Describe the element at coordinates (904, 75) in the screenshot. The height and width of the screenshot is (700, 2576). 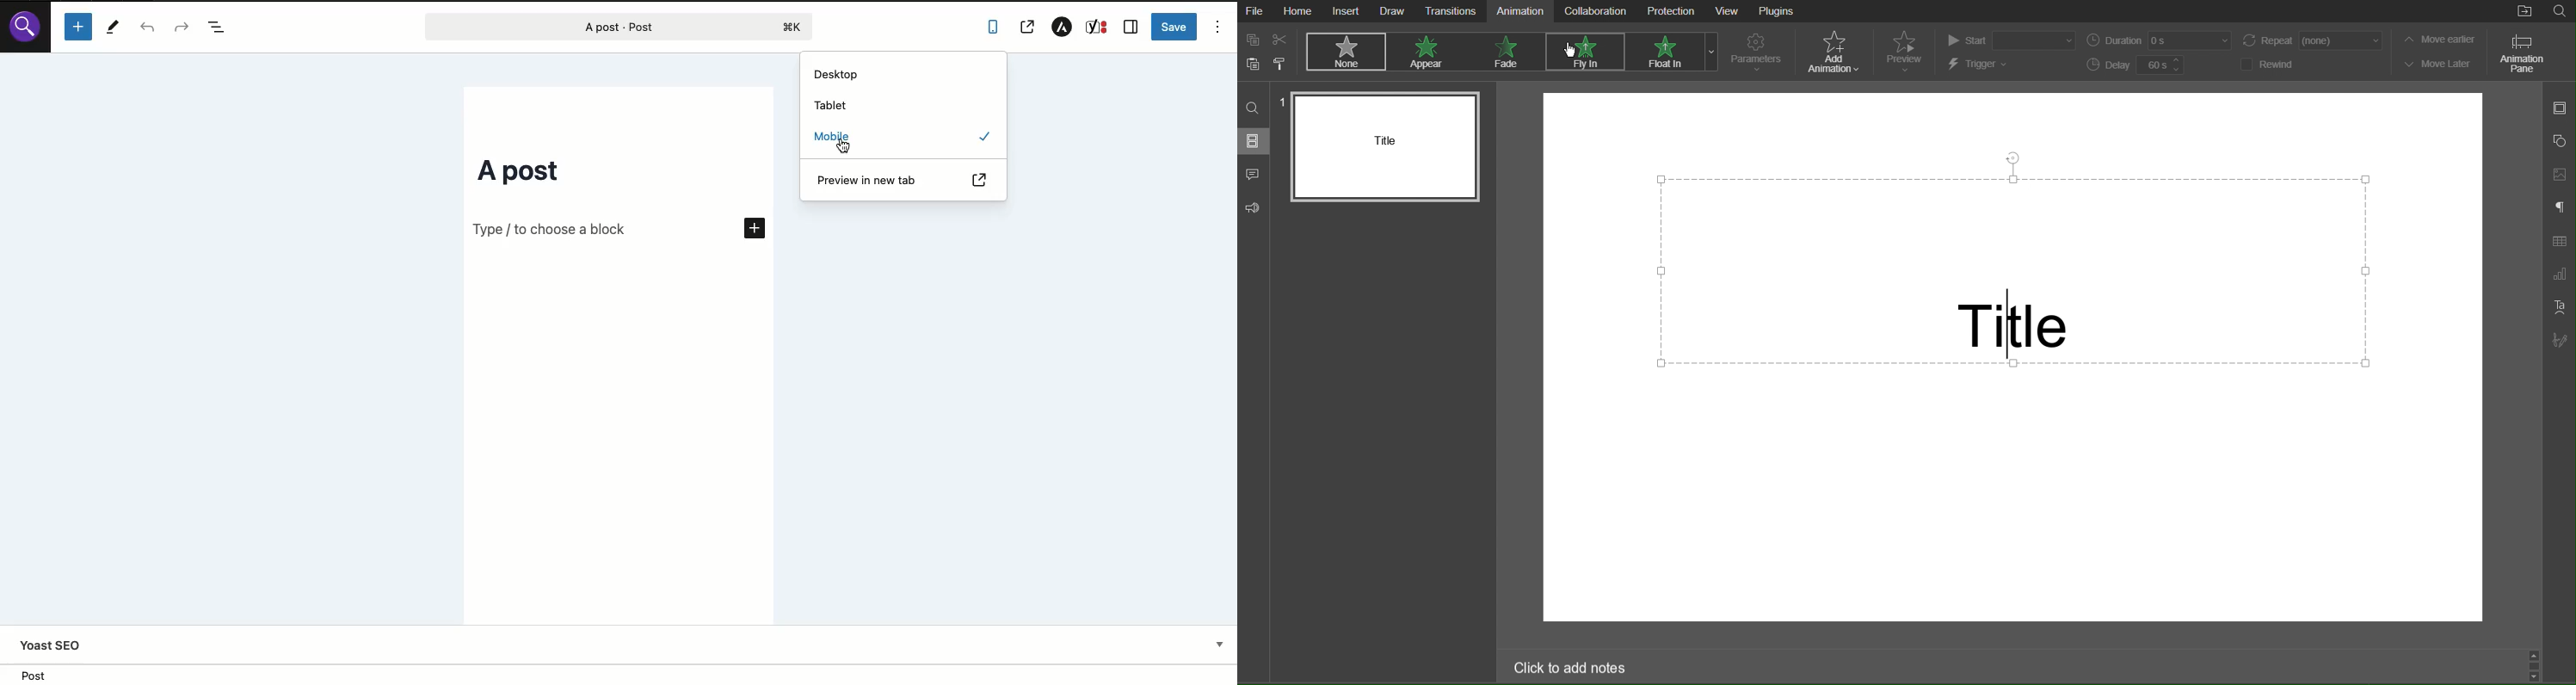
I see `Desktop` at that location.